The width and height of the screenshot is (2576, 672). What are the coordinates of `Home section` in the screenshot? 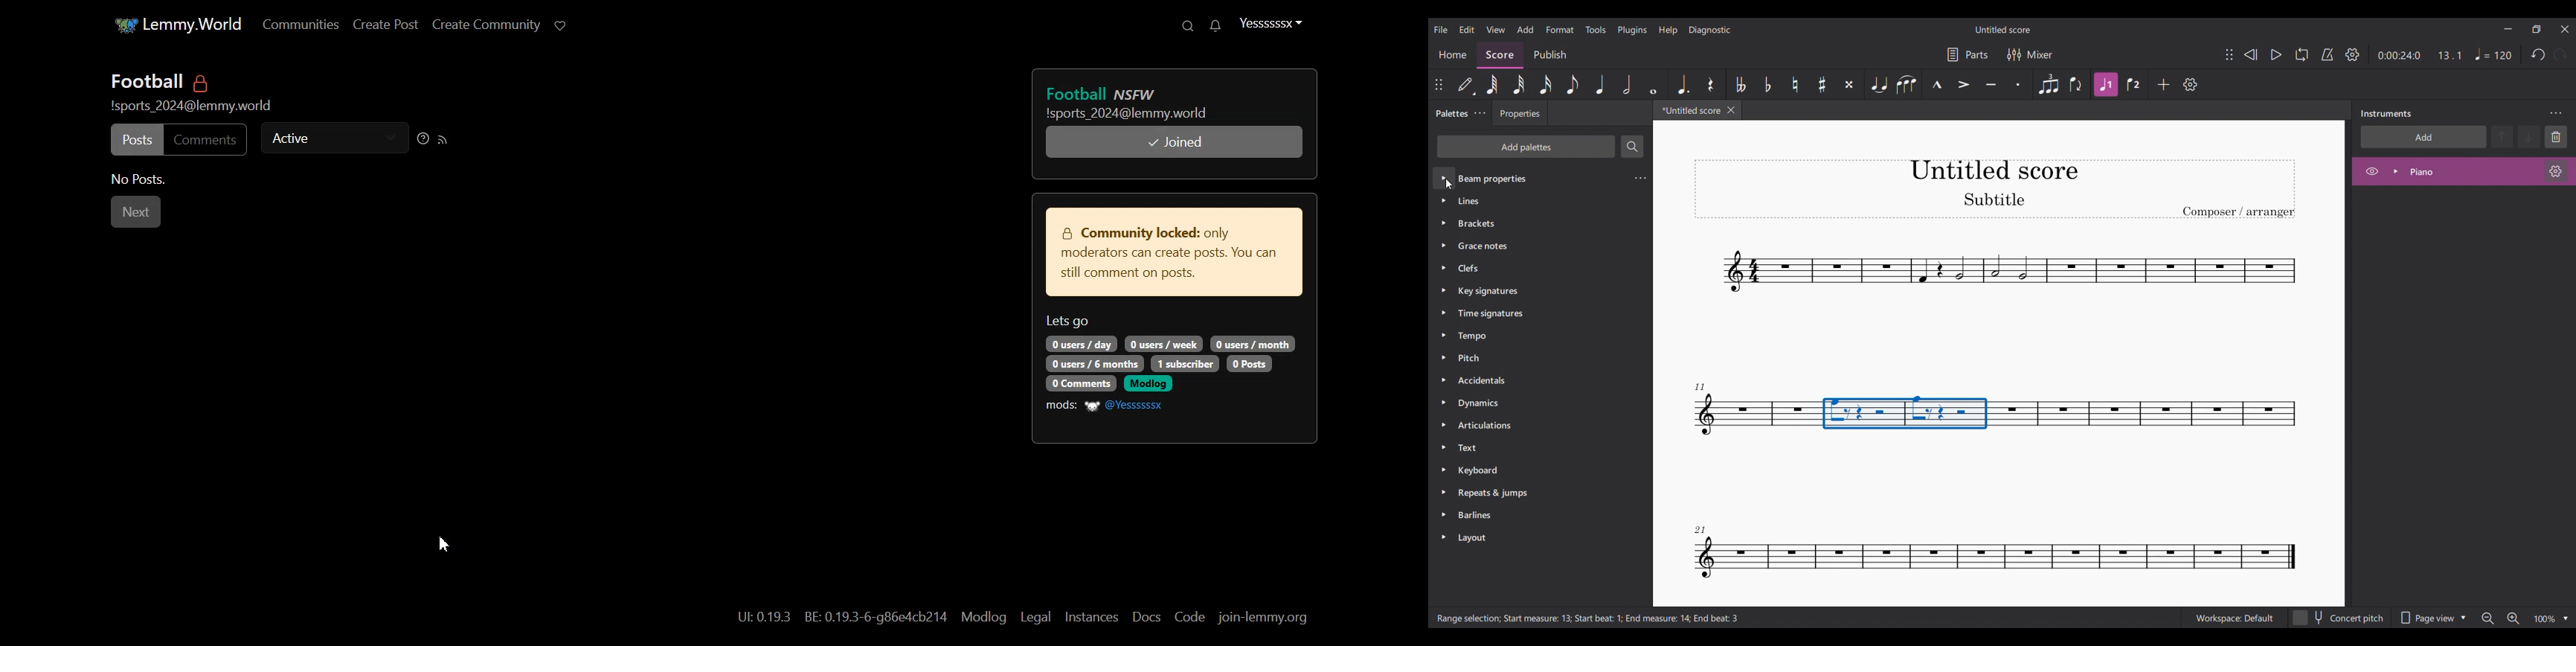 It's located at (1453, 54).